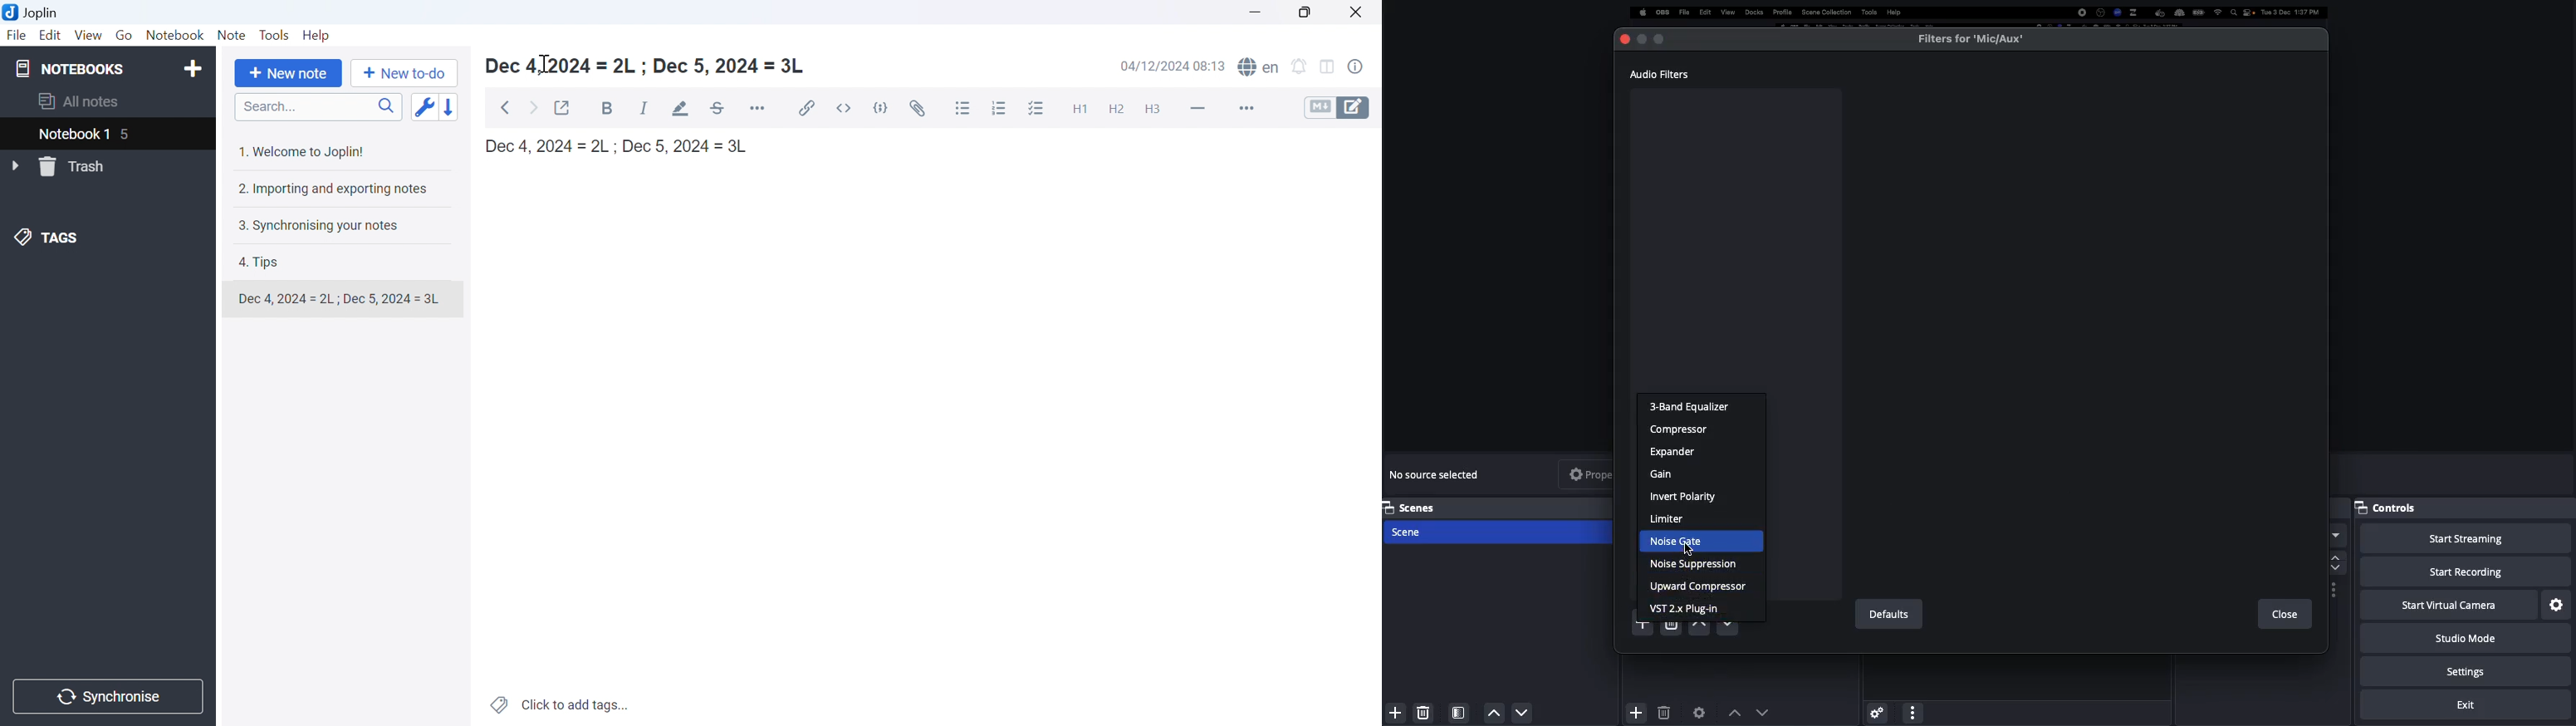 The height and width of the screenshot is (728, 2576). Describe the element at coordinates (276, 36) in the screenshot. I see `Tools` at that location.